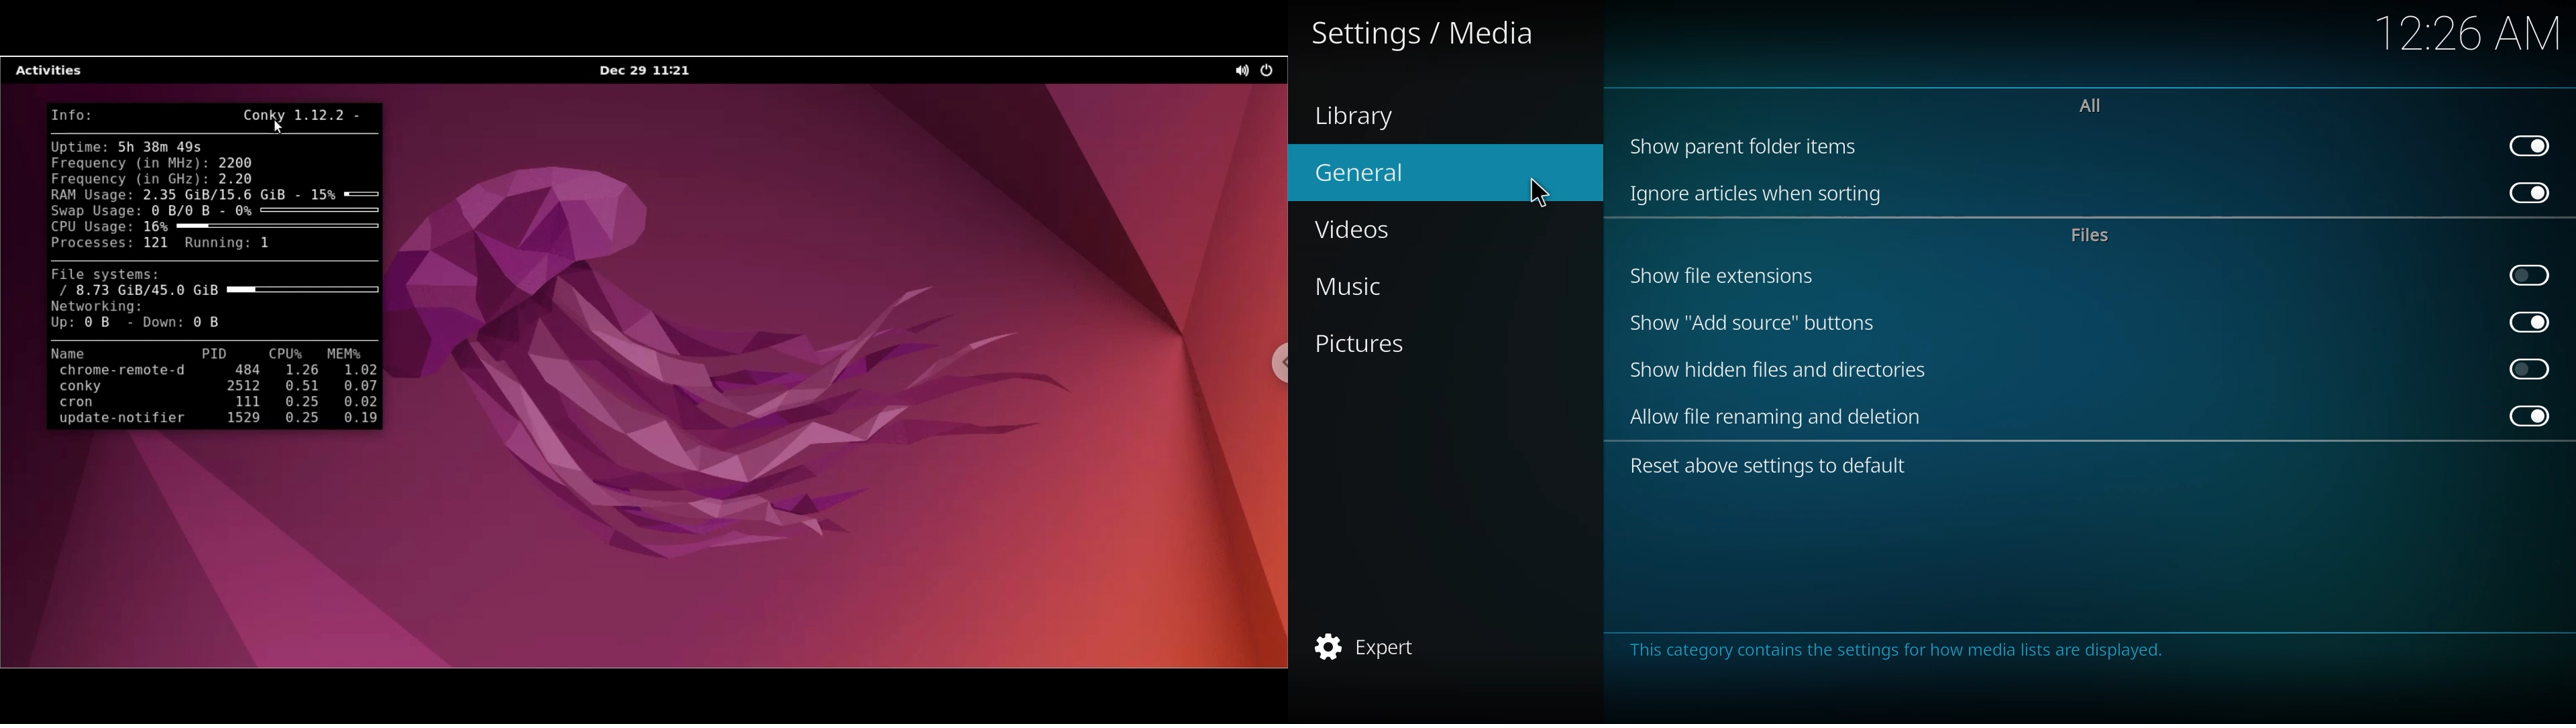 Image resolution: width=2576 pixels, height=728 pixels. Describe the element at coordinates (1904, 650) in the screenshot. I see `info` at that location.